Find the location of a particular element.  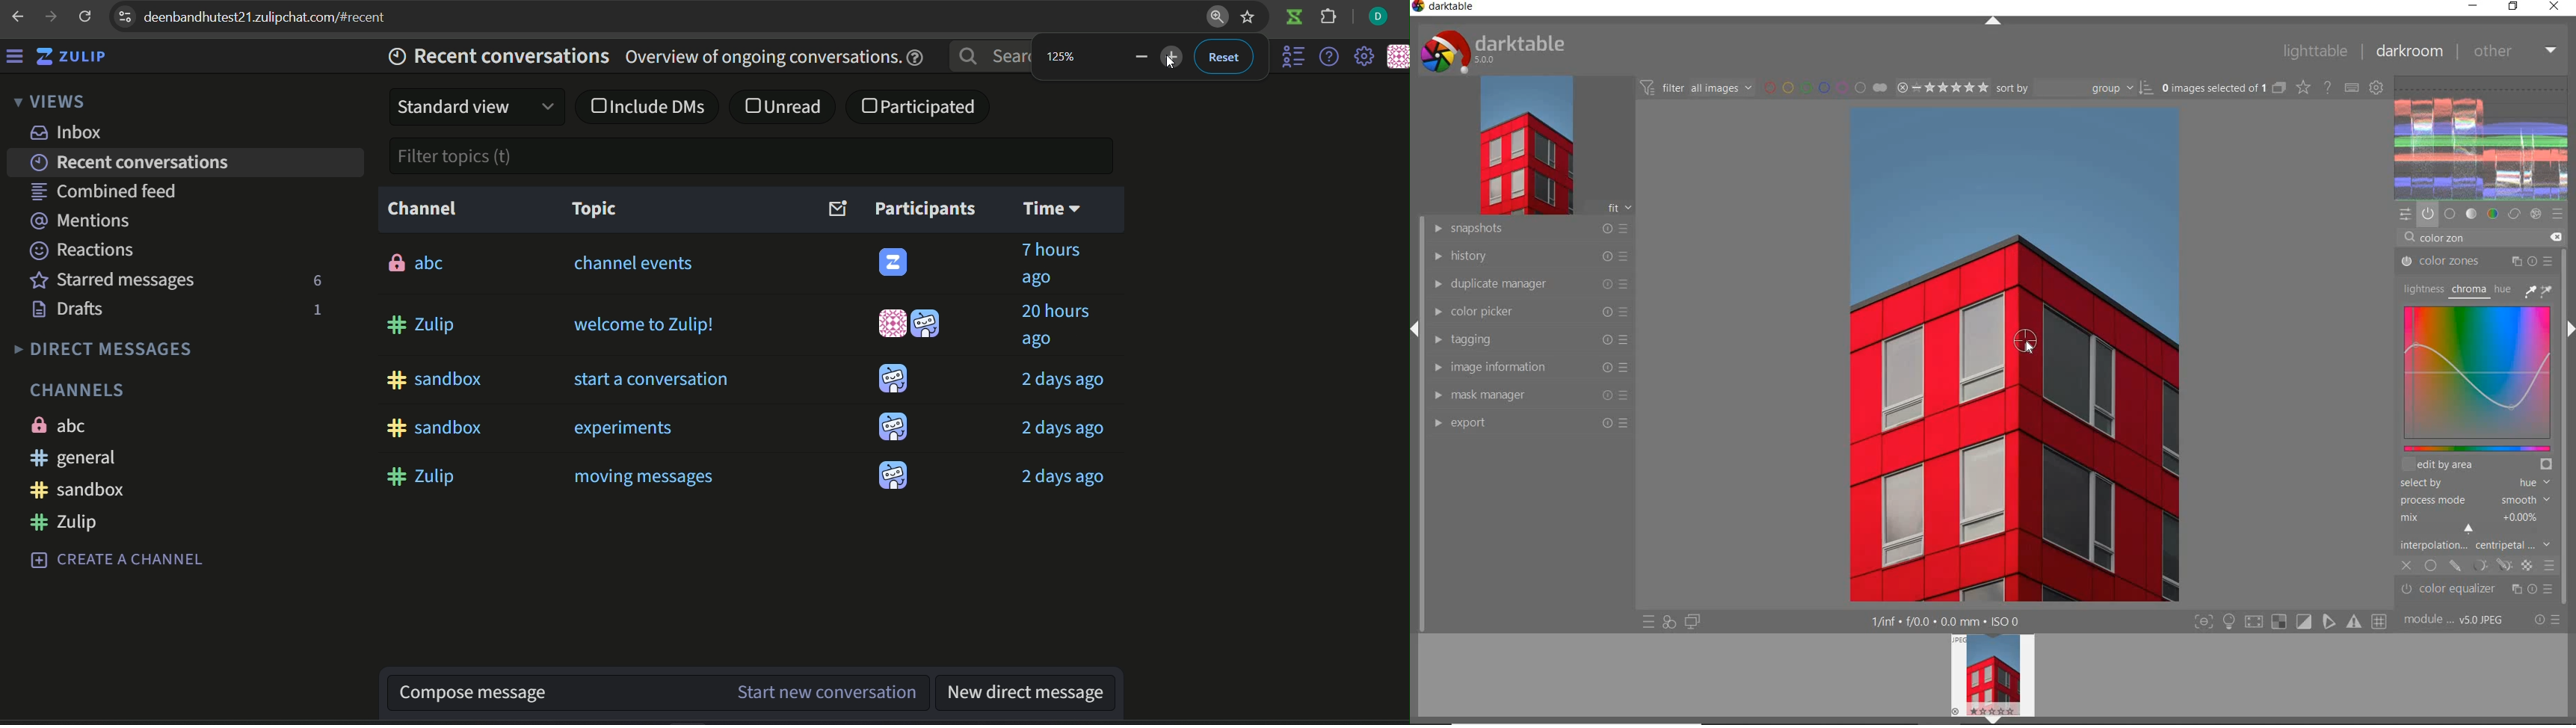

profile icon is located at coordinates (1378, 17).